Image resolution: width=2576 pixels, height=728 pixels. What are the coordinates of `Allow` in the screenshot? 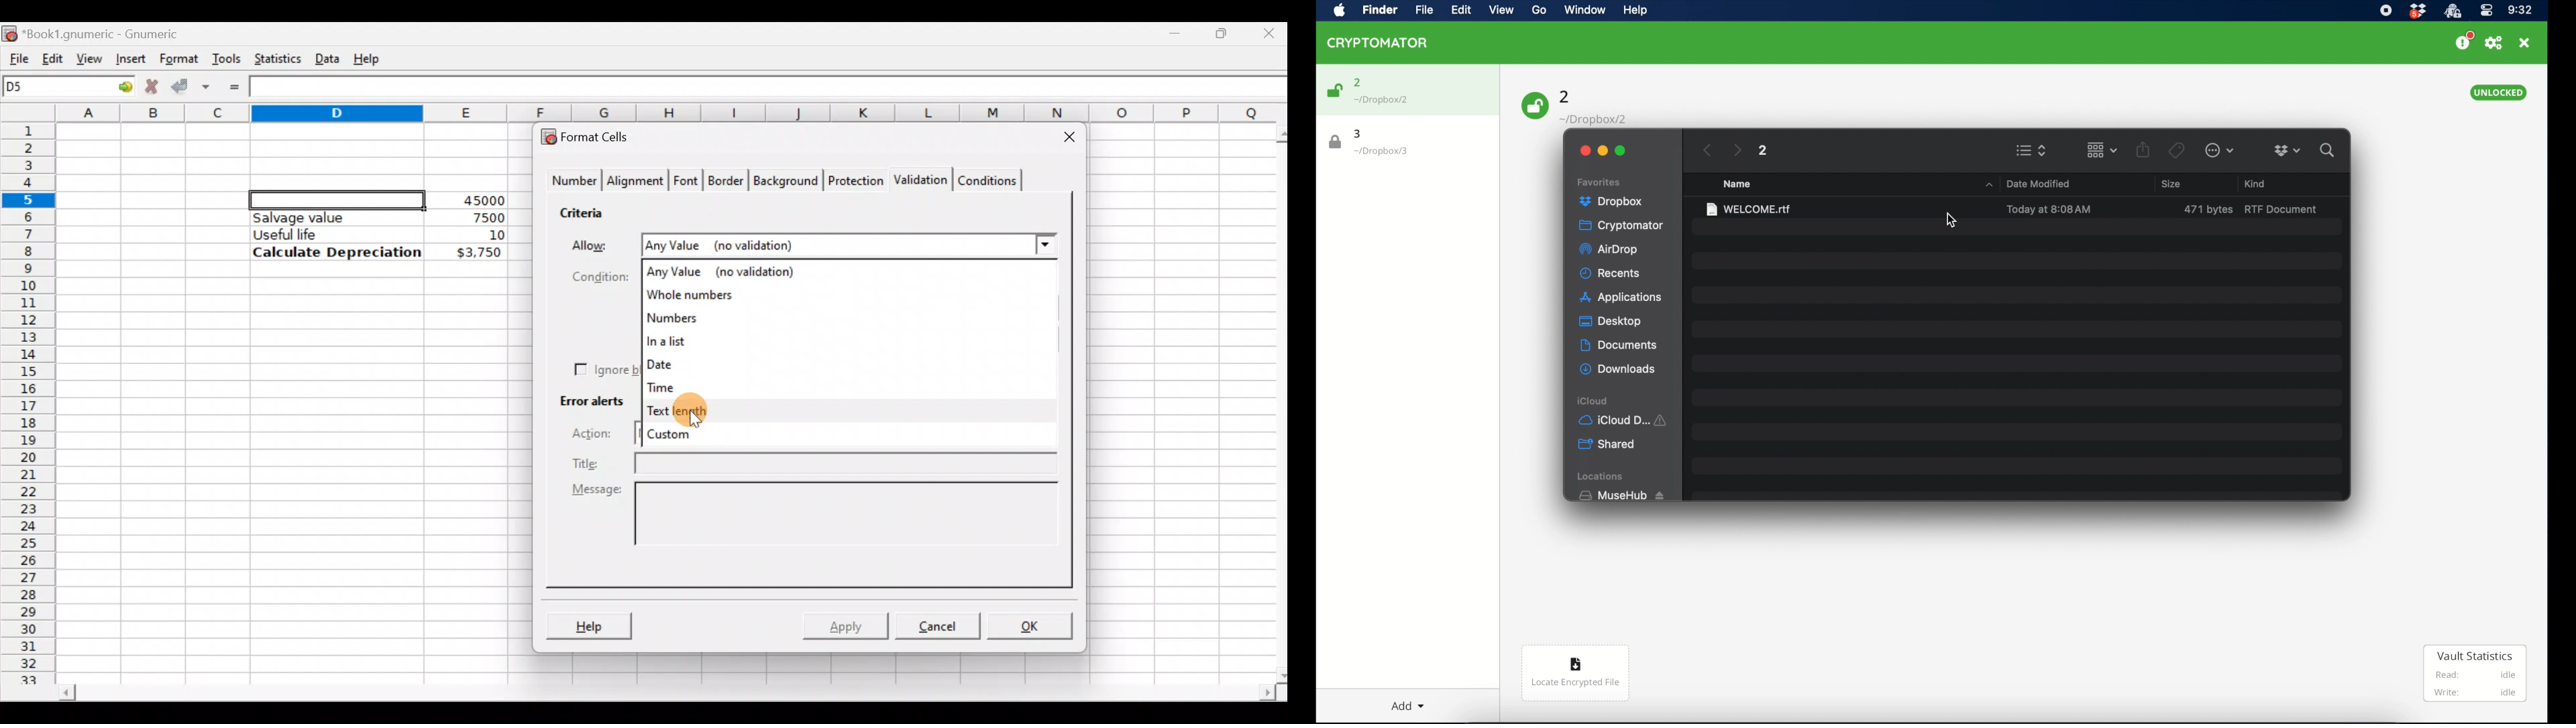 It's located at (594, 243).